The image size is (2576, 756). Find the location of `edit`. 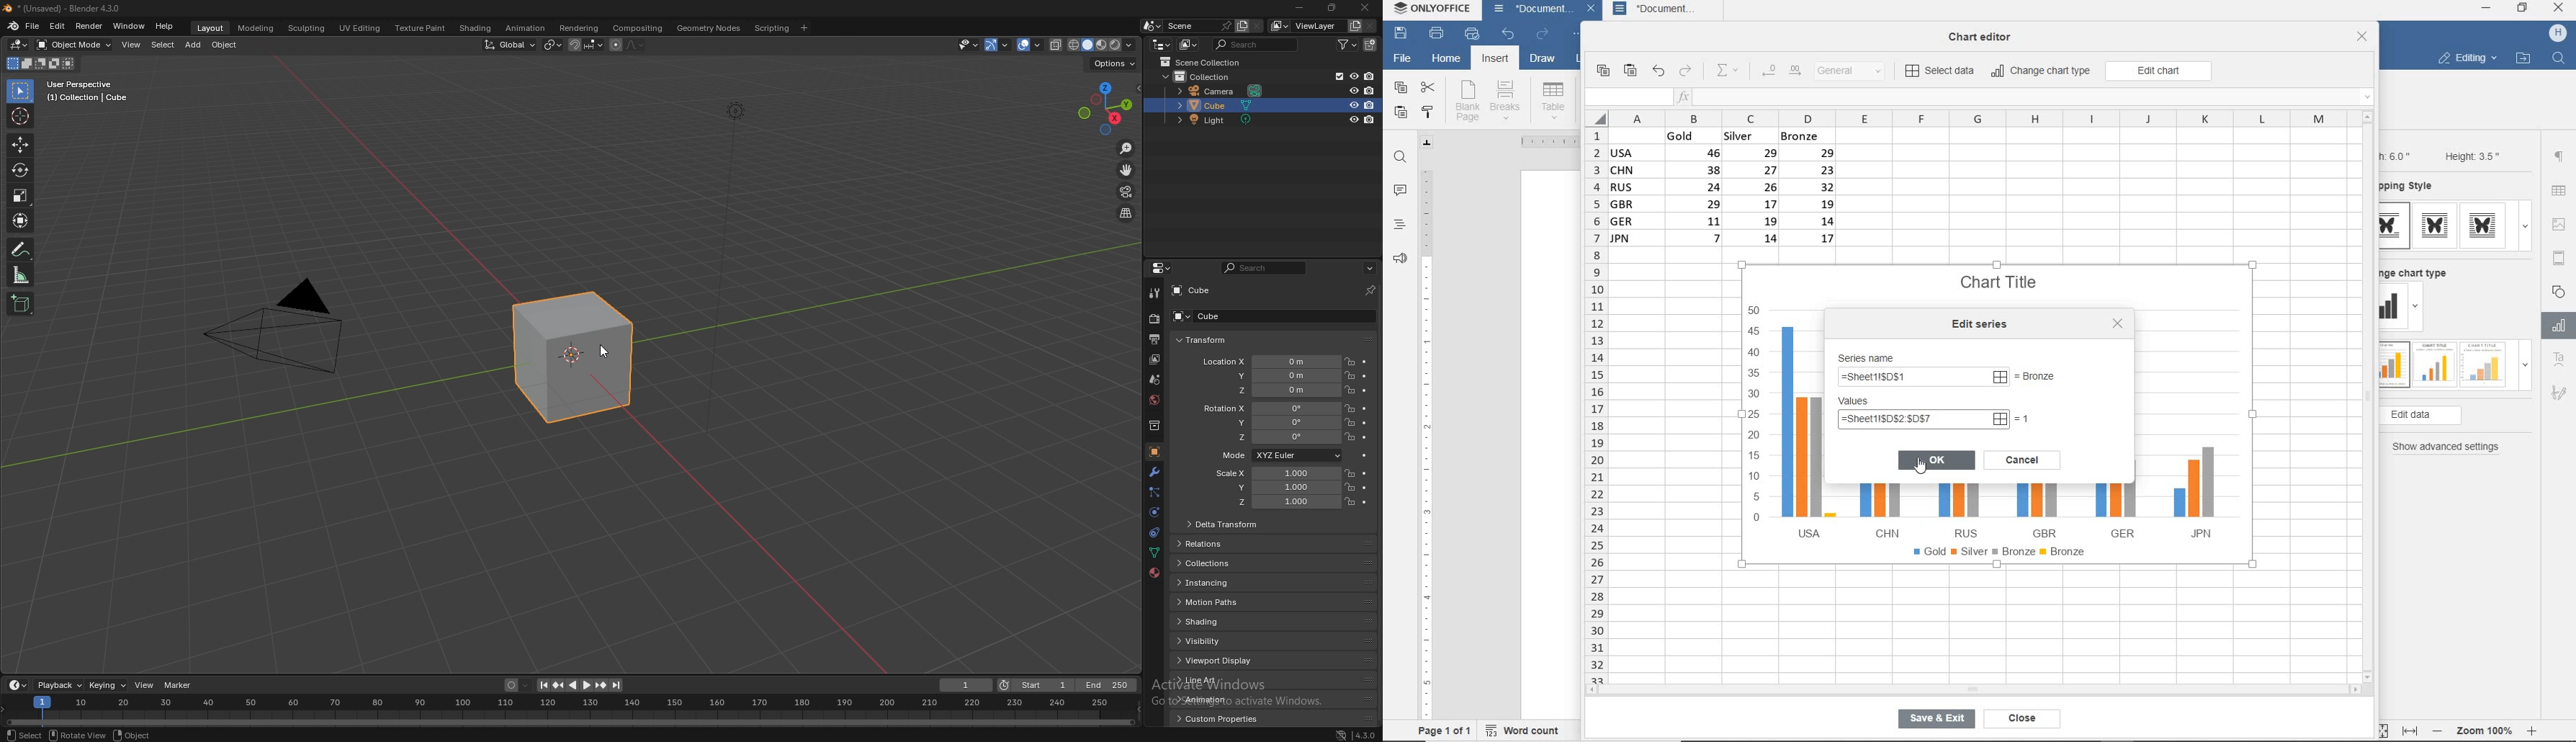

edit is located at coordinates (58, 27).